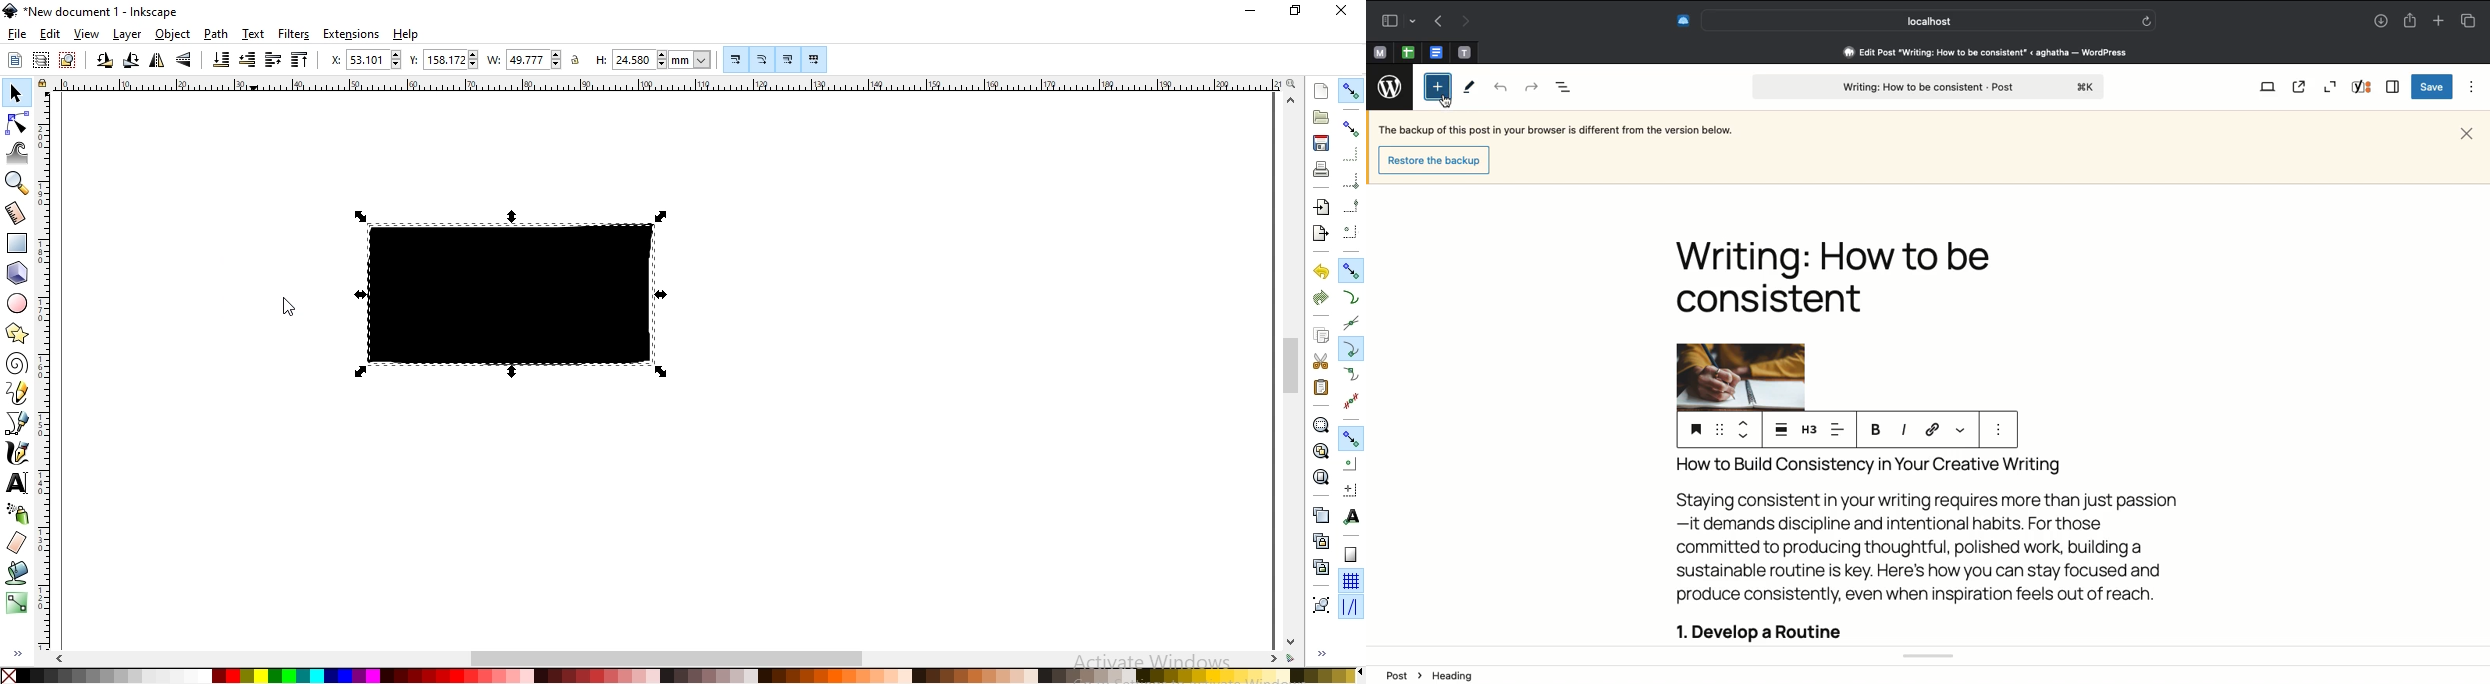  What do you see at coordinates (1407, 52) in the screenshot?
I see `Pinned tabs` at bounding box center [1407, 52].